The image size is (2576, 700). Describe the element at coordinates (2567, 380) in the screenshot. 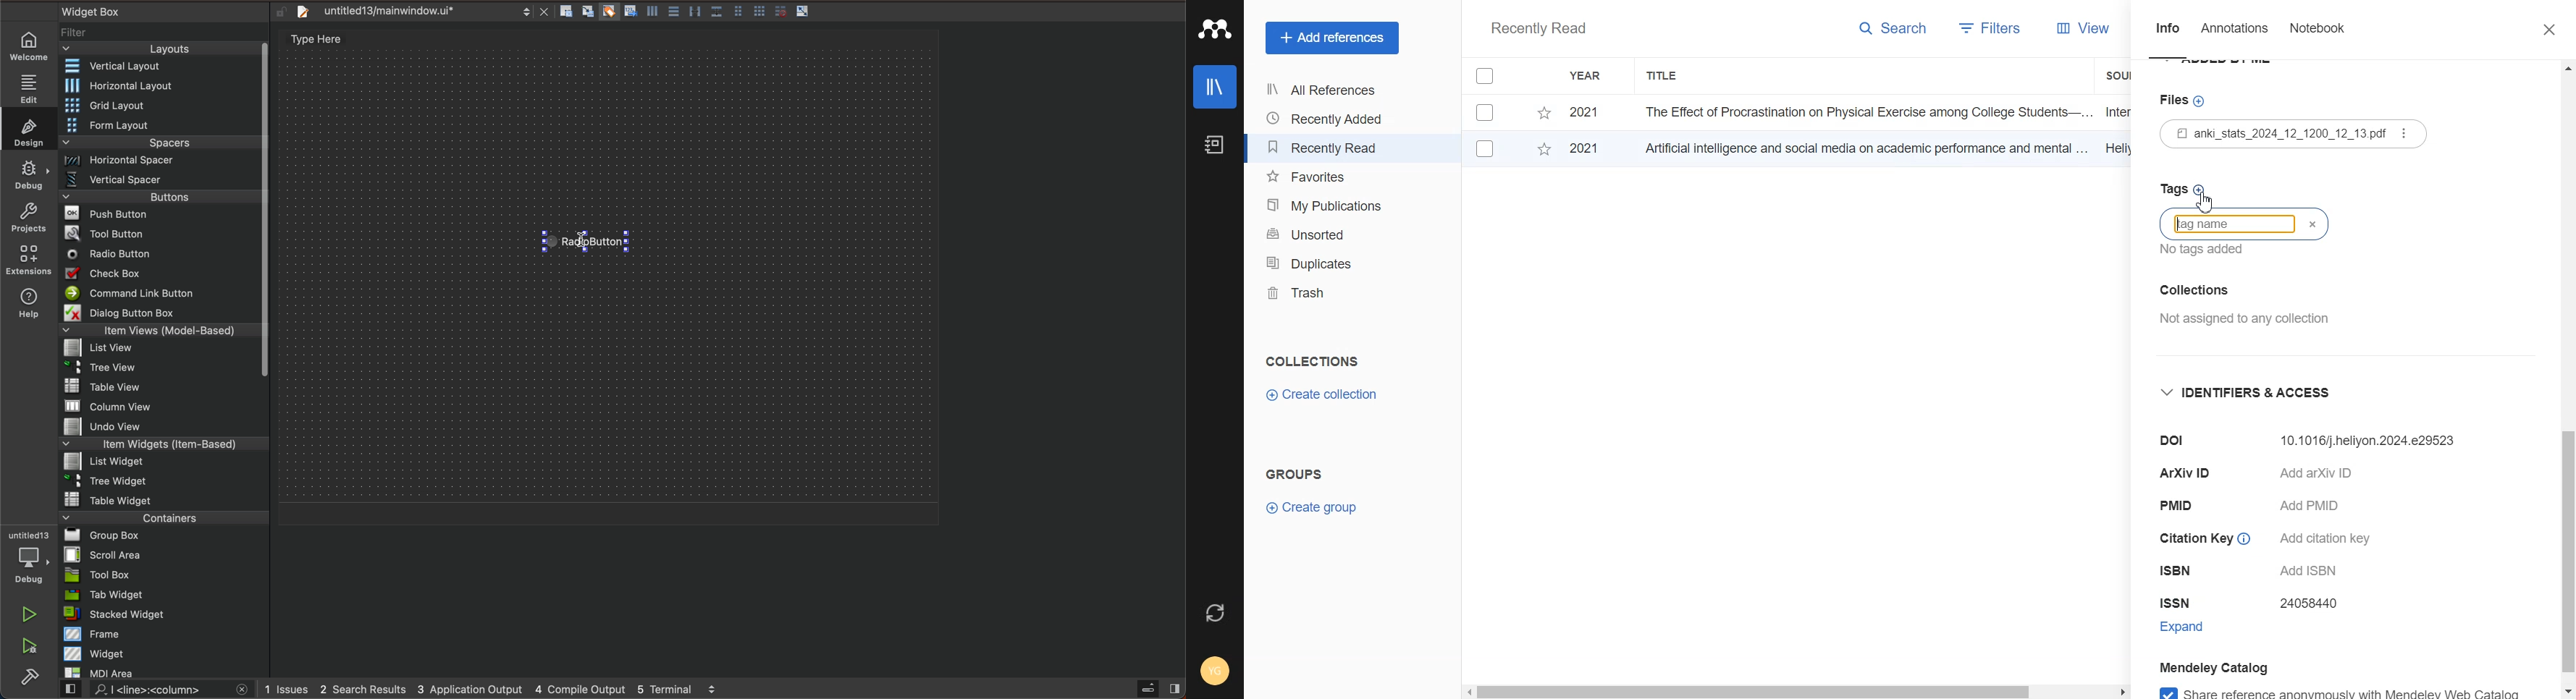

I see `Vertical scroll bar` at that location.